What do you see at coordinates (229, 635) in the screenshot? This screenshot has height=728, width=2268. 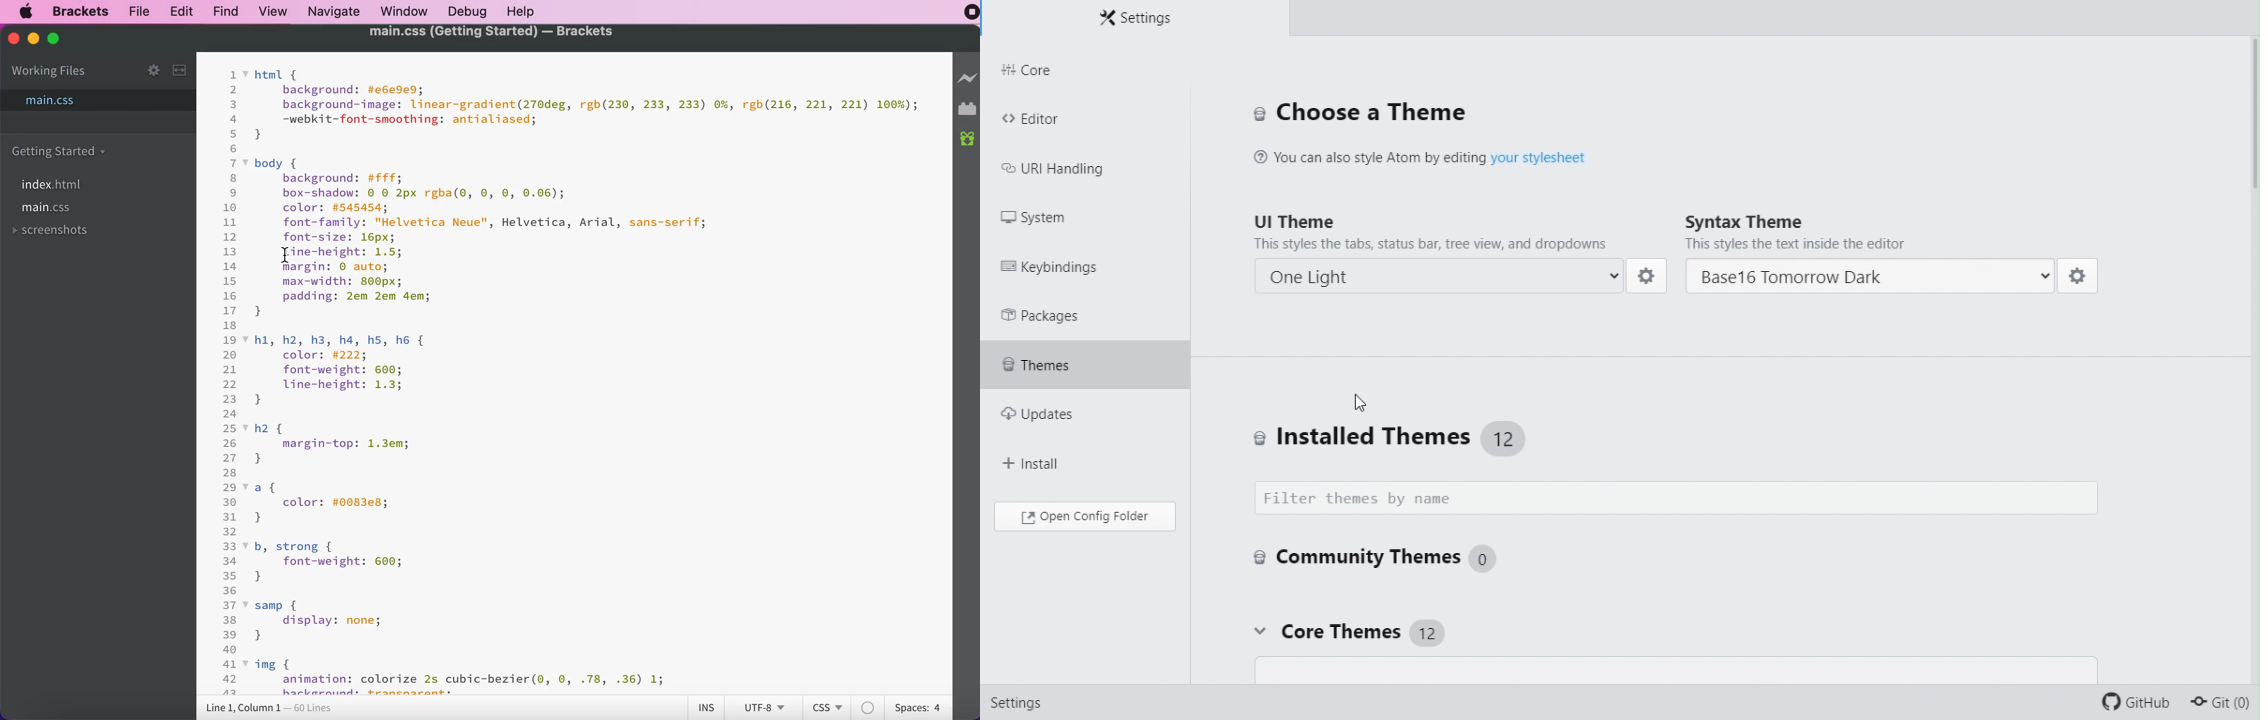 I see `39` at bounding box center [229, 635].